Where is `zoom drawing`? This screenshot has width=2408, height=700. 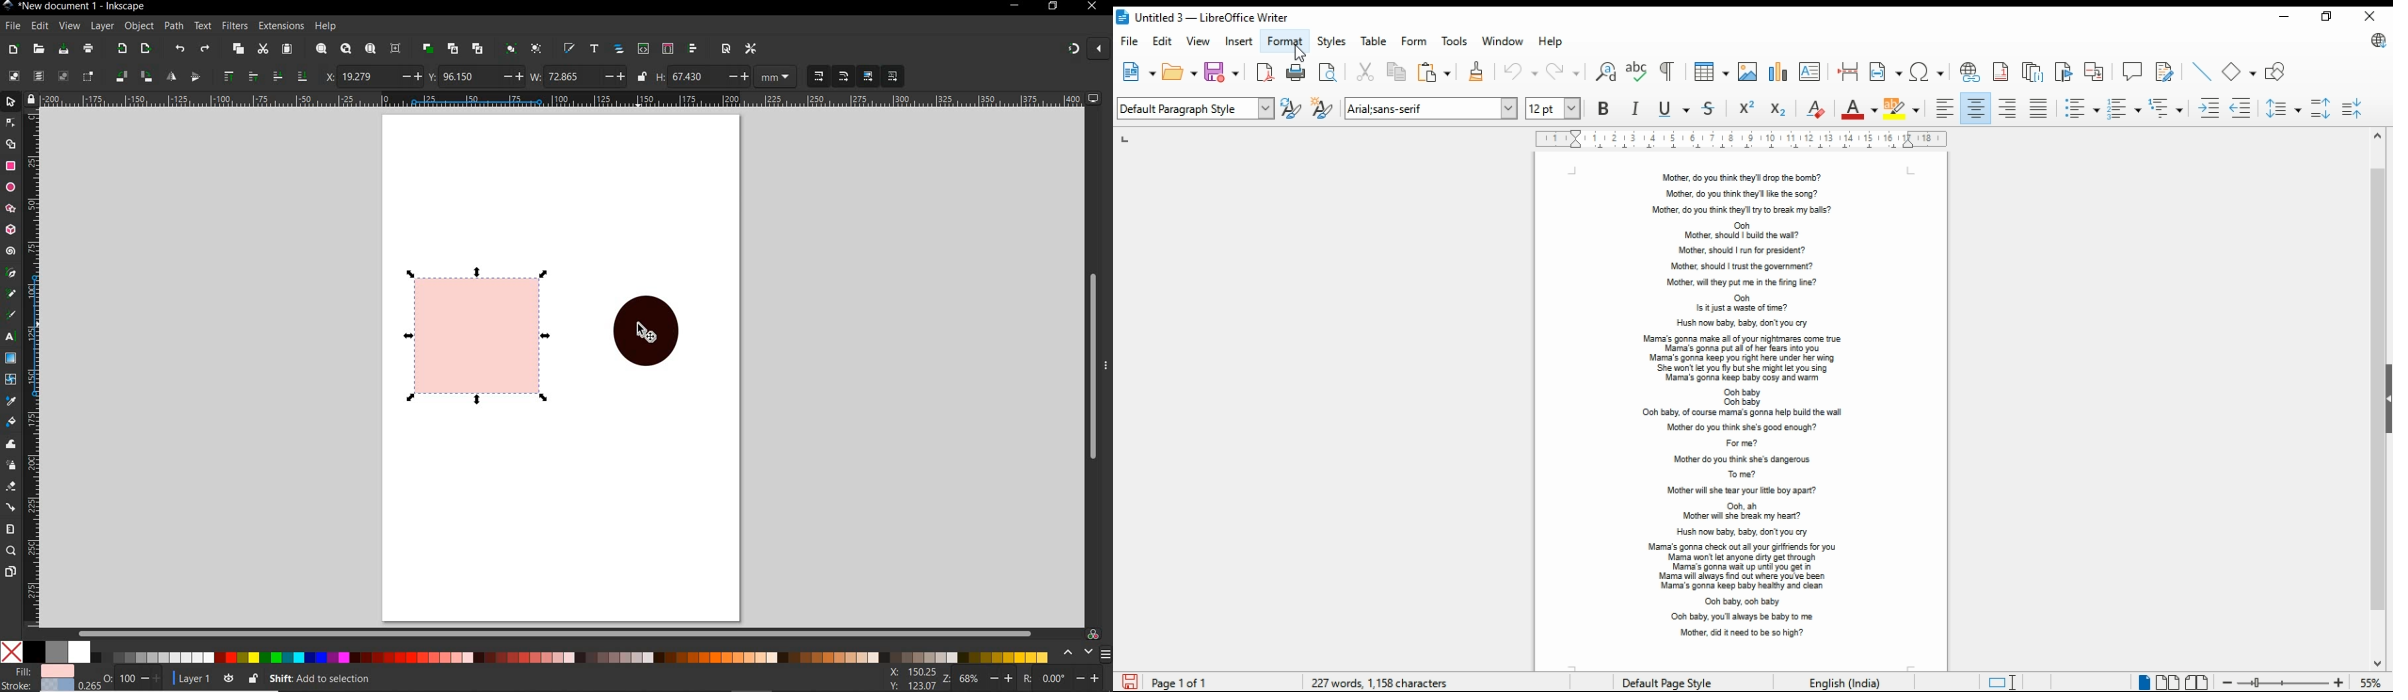 zoom drawing is located at coordinates (347, 48).